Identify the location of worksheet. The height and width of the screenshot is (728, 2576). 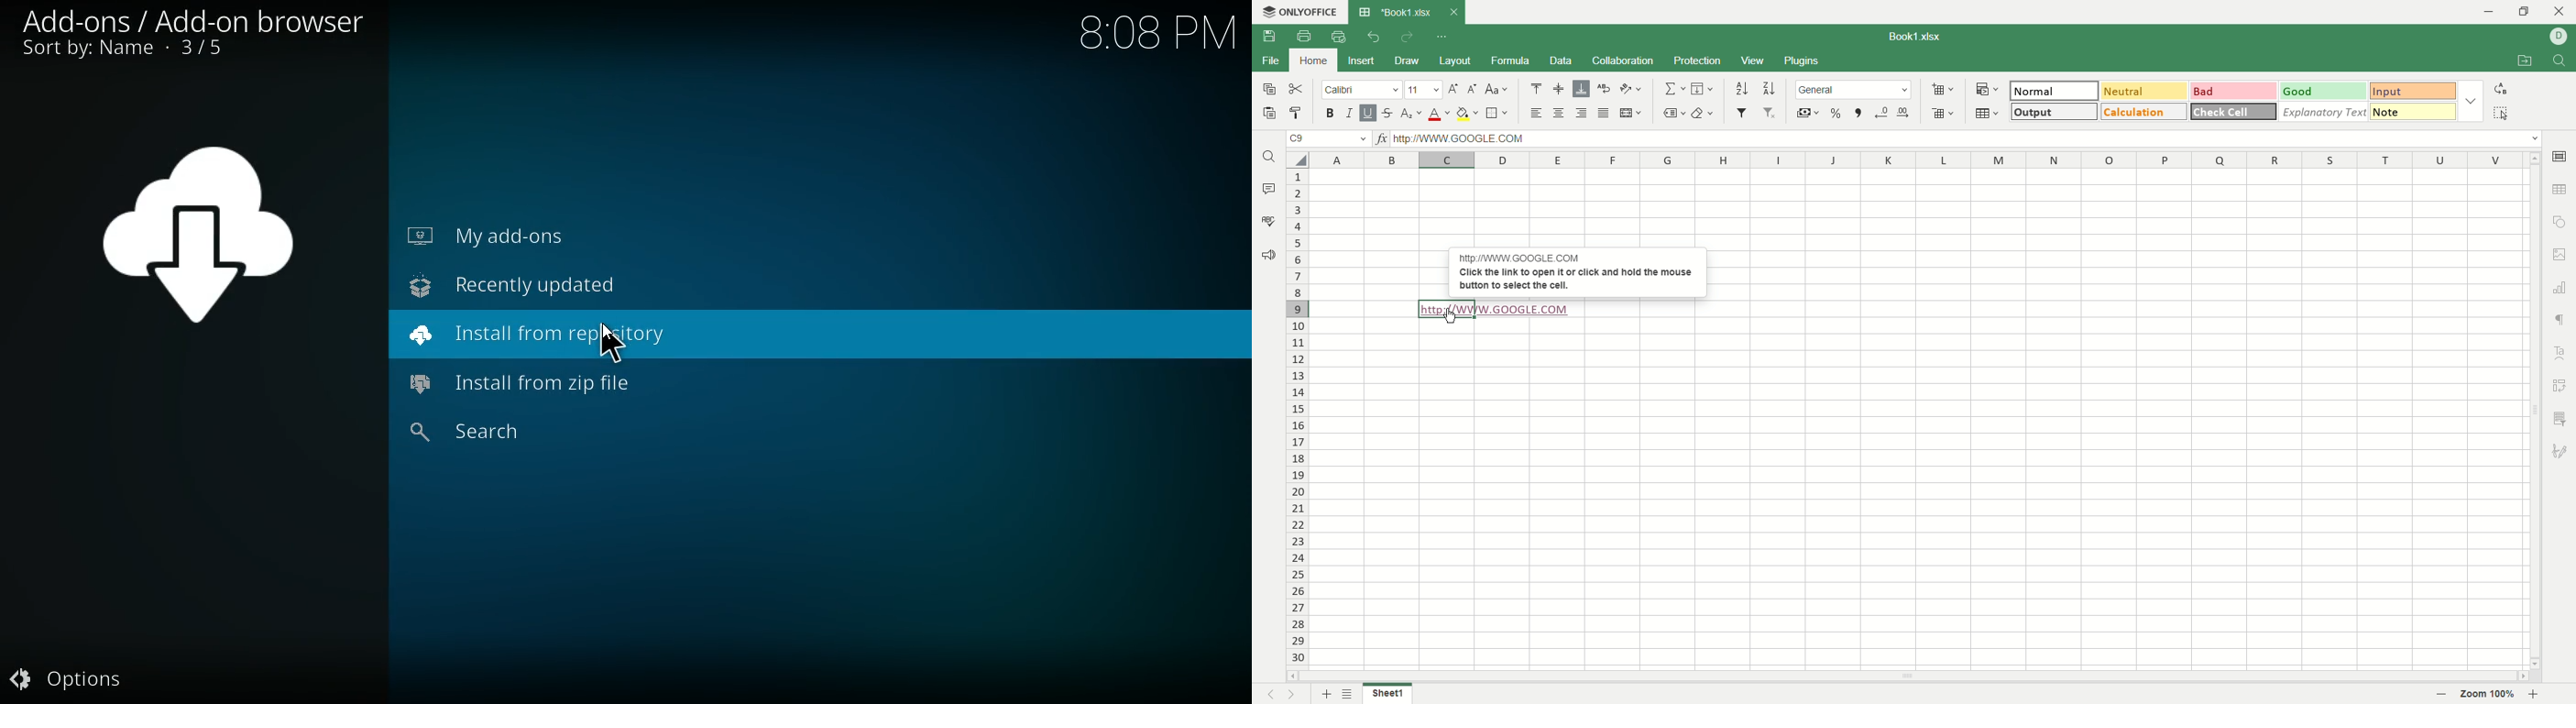
(1916, 419).